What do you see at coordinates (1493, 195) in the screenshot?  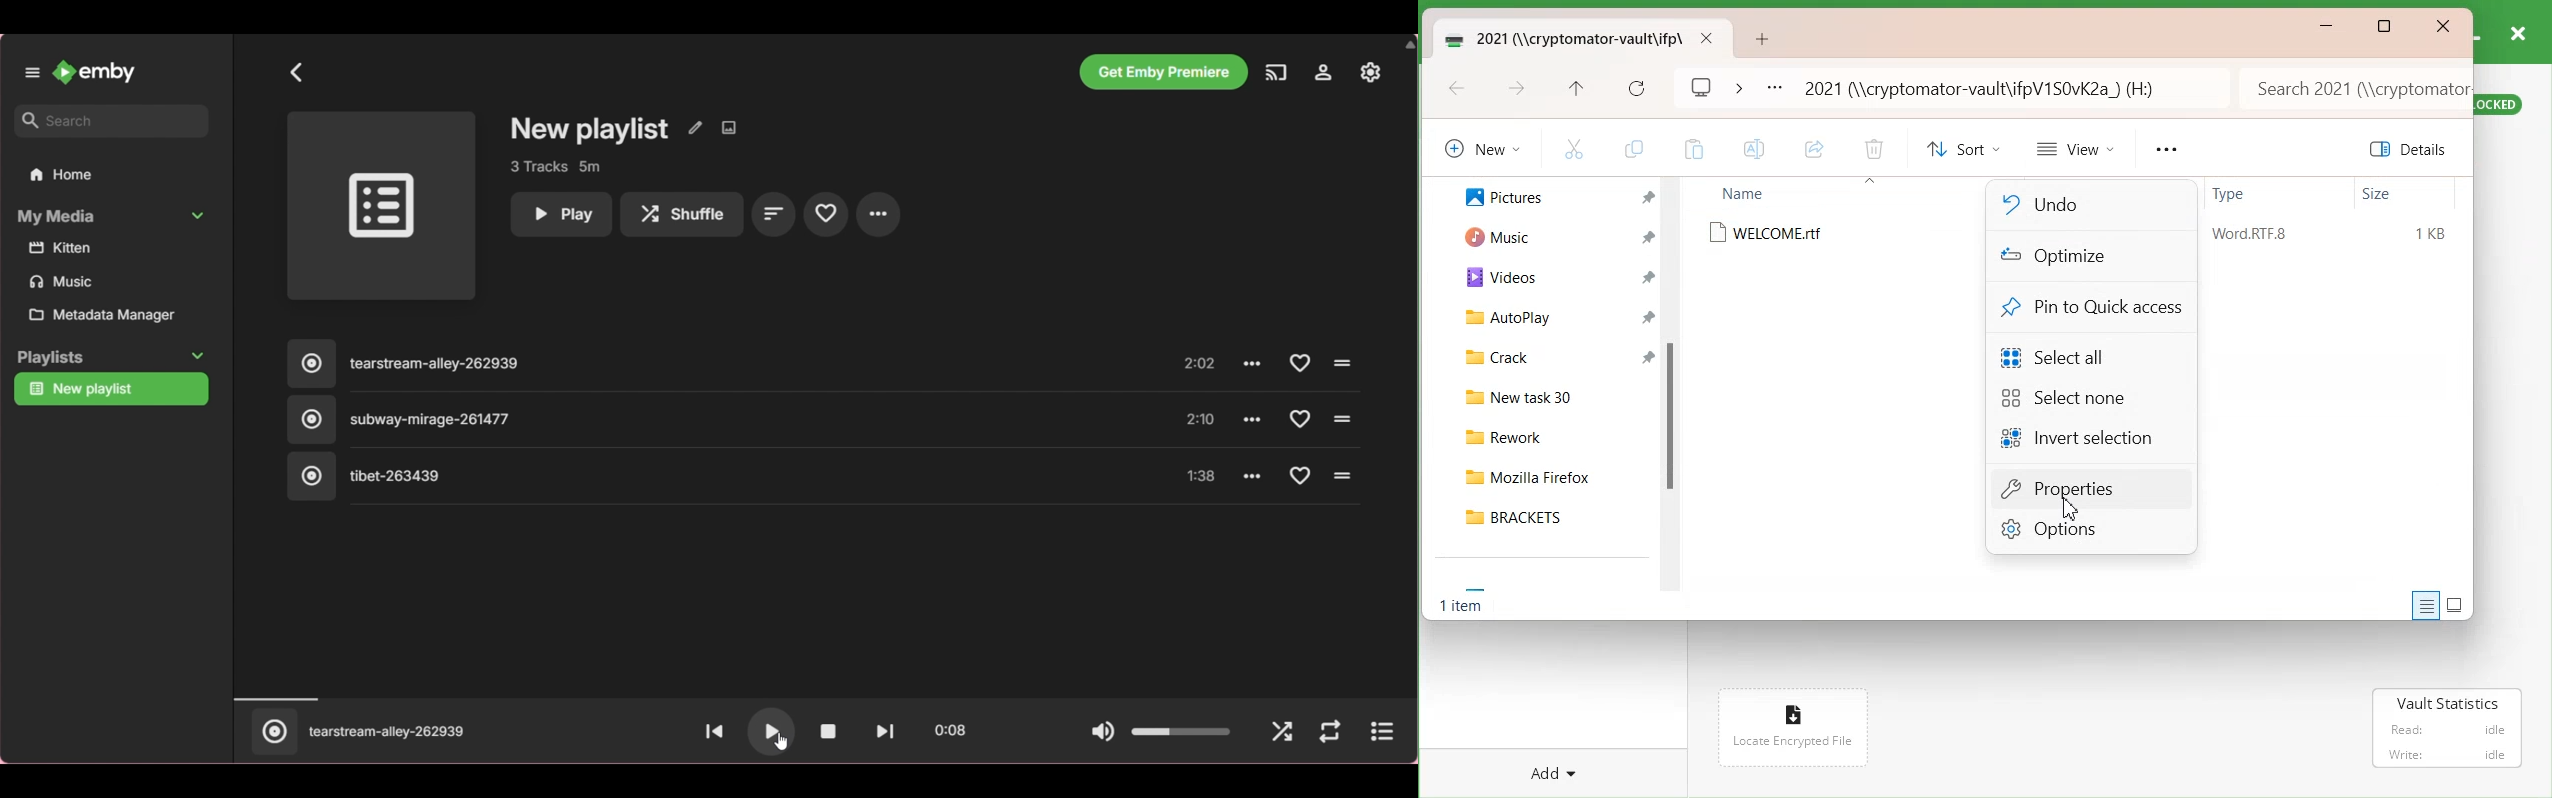 I see `Pictures` at bounding box center [1493, 195].